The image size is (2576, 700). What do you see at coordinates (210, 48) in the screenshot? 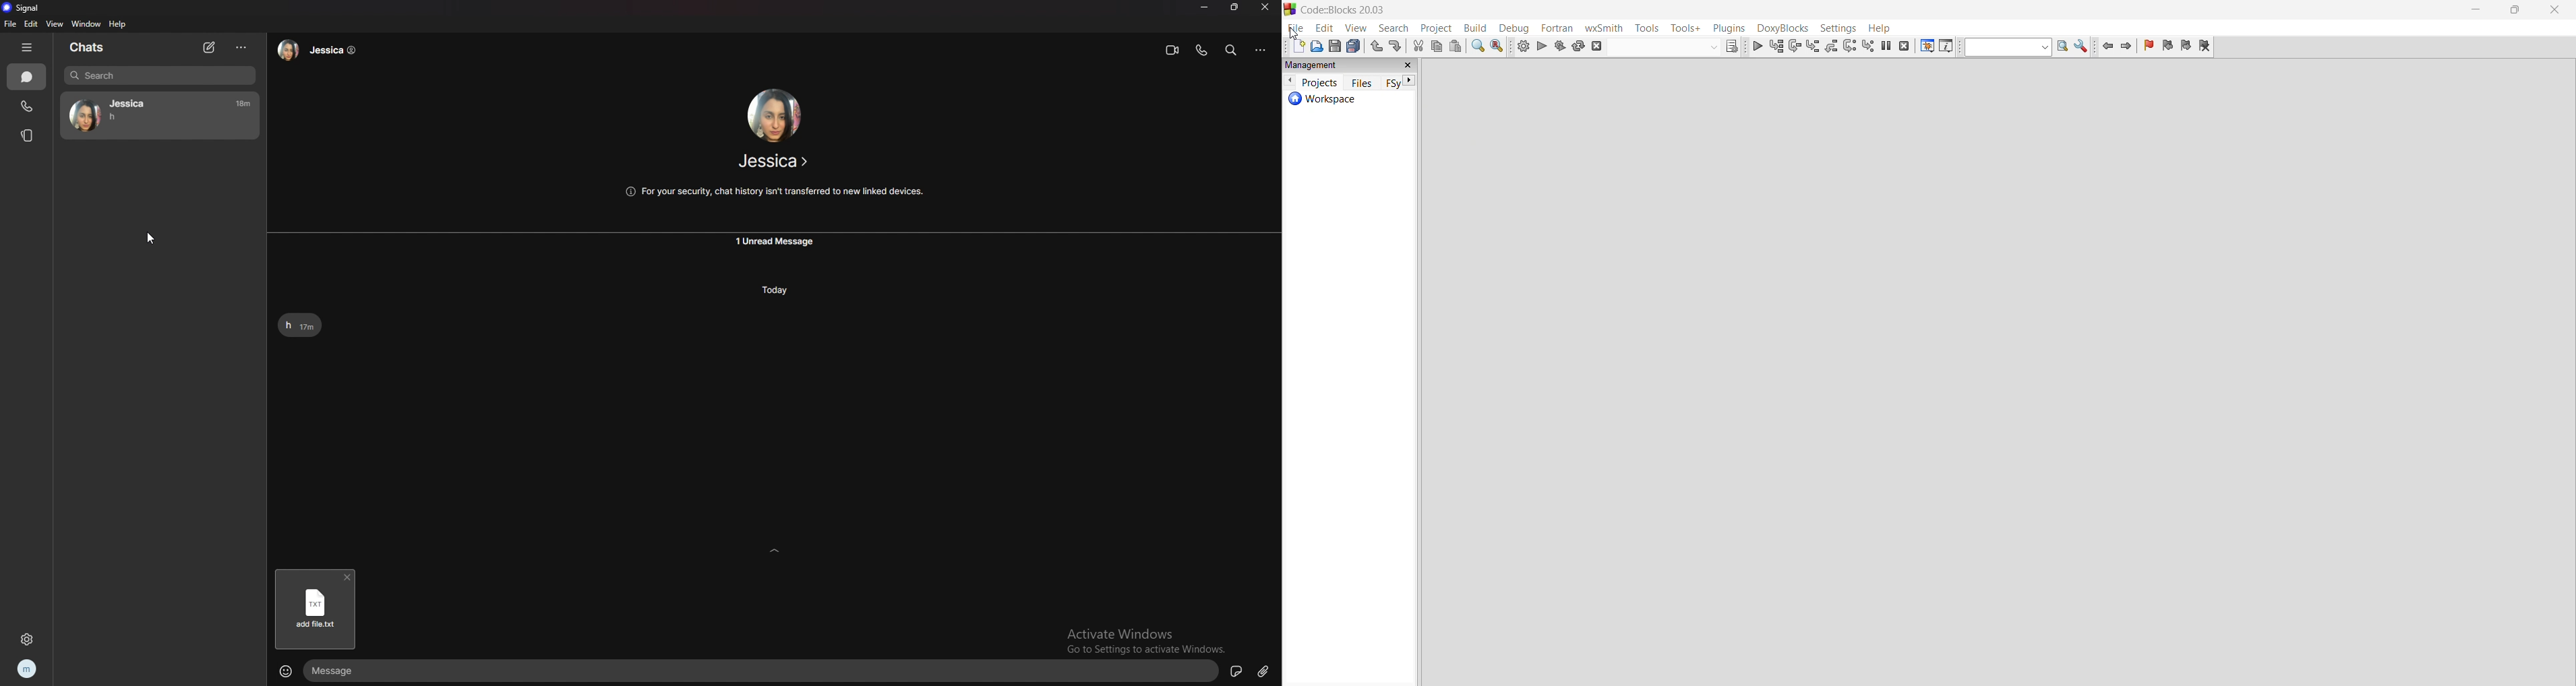
I see `new chat` at bounding box center [210, 48].